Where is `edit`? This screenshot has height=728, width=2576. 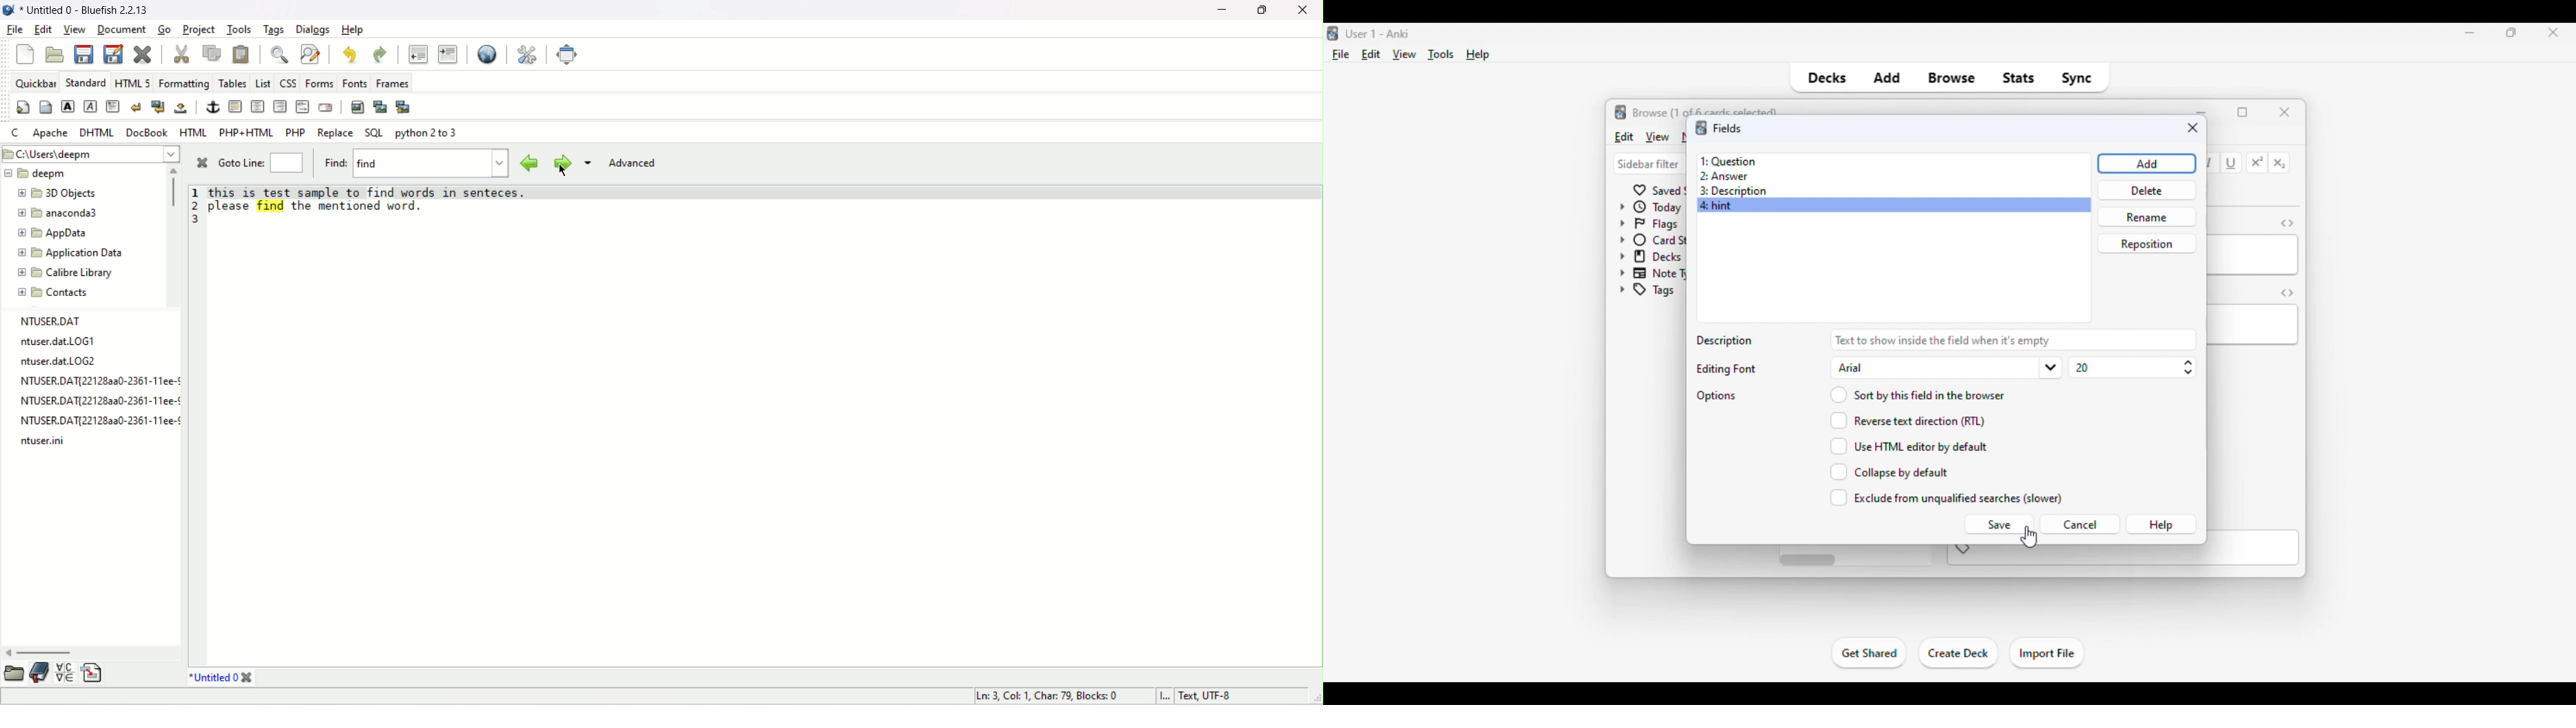
edit is located at coordinates (1371, 54).